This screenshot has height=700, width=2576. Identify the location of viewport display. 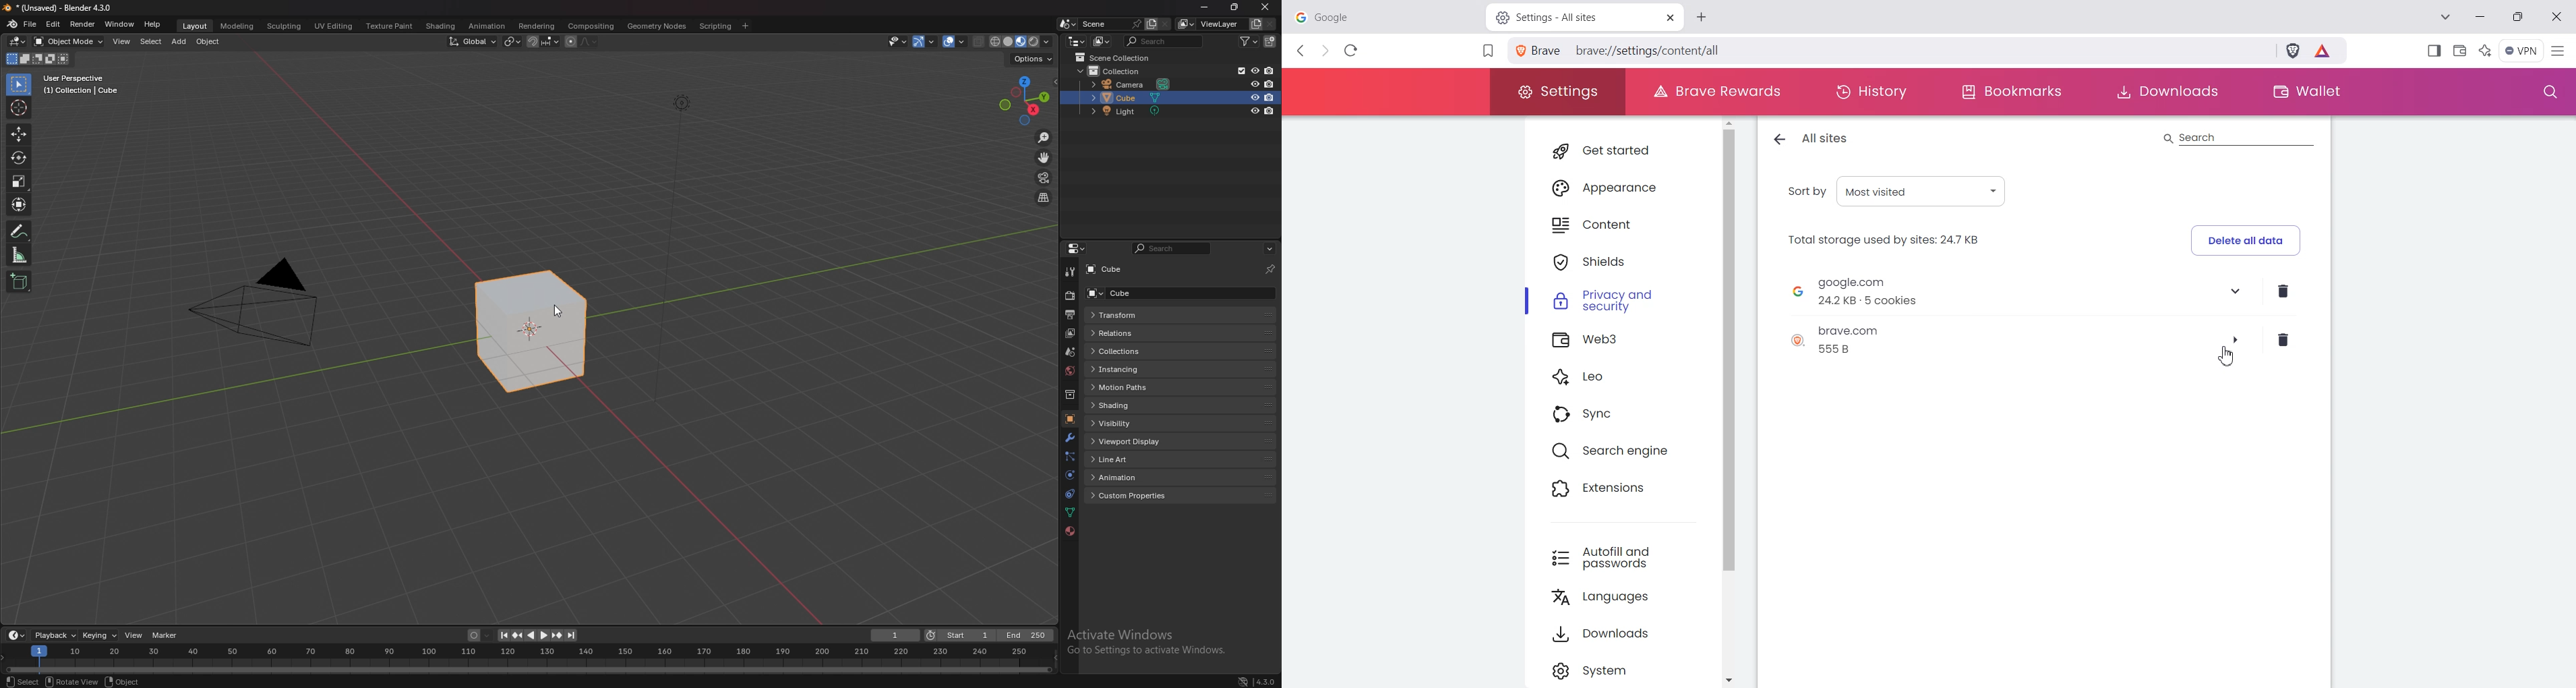
(1132, 440).